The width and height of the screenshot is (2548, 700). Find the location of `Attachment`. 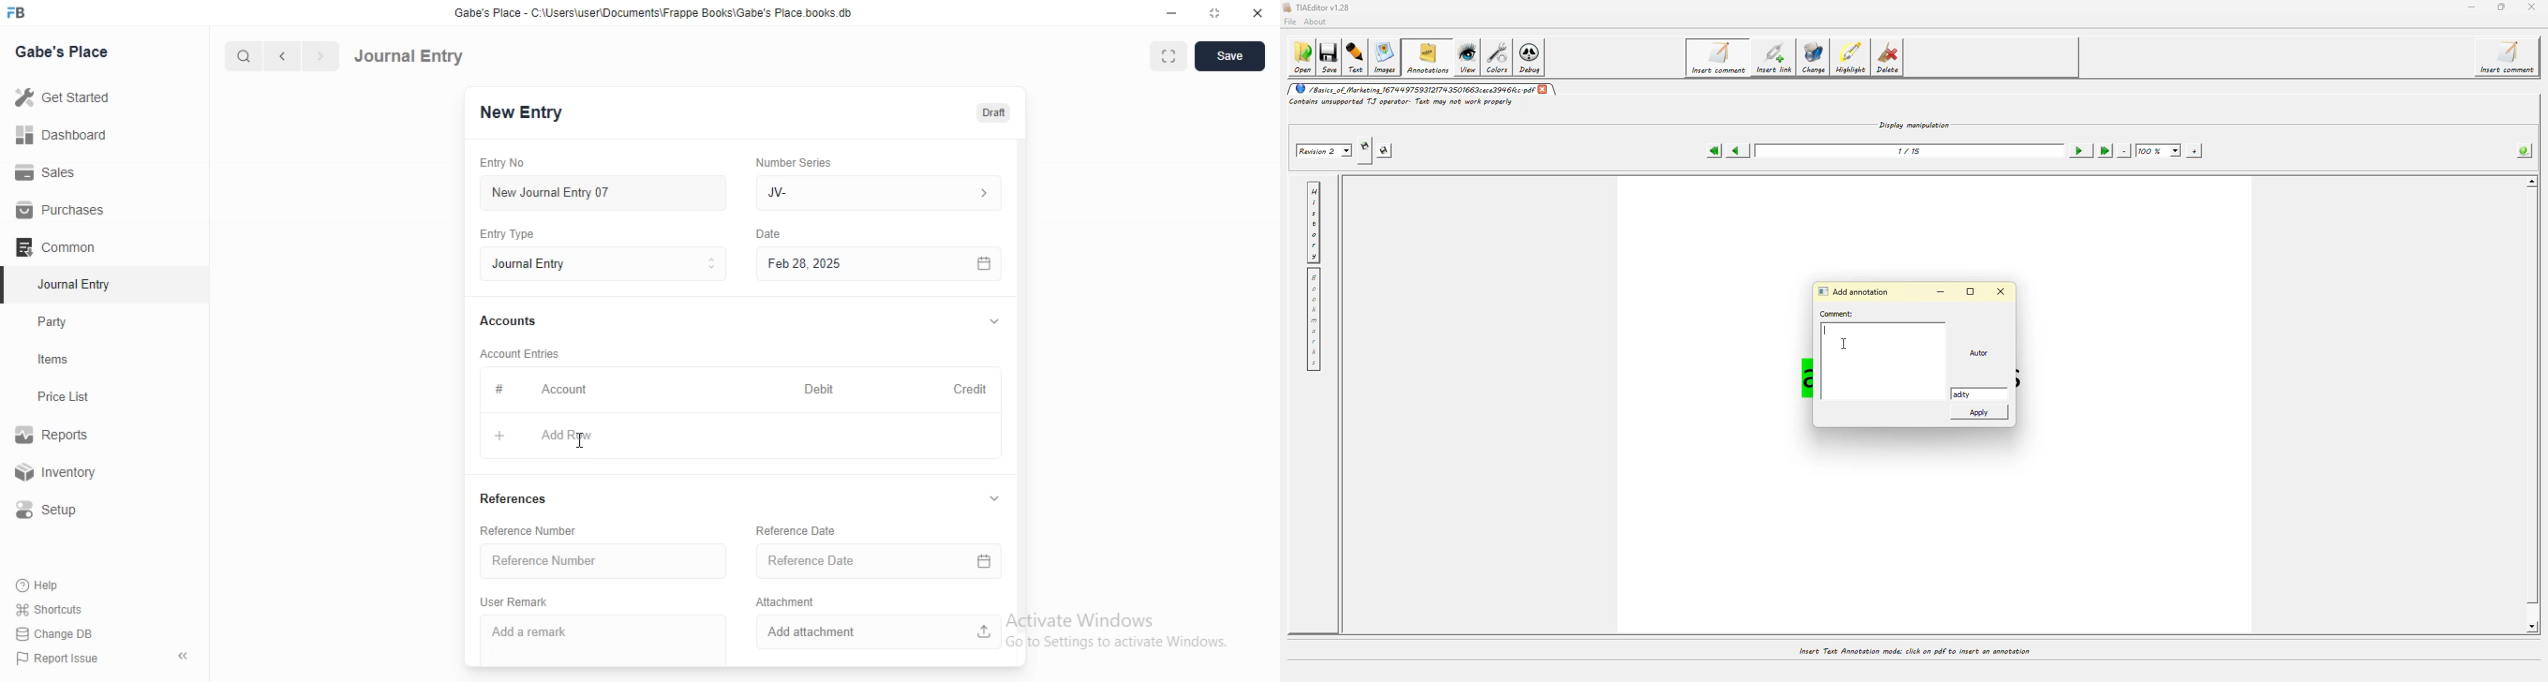

Attachment is located at coordinates (782, 602).